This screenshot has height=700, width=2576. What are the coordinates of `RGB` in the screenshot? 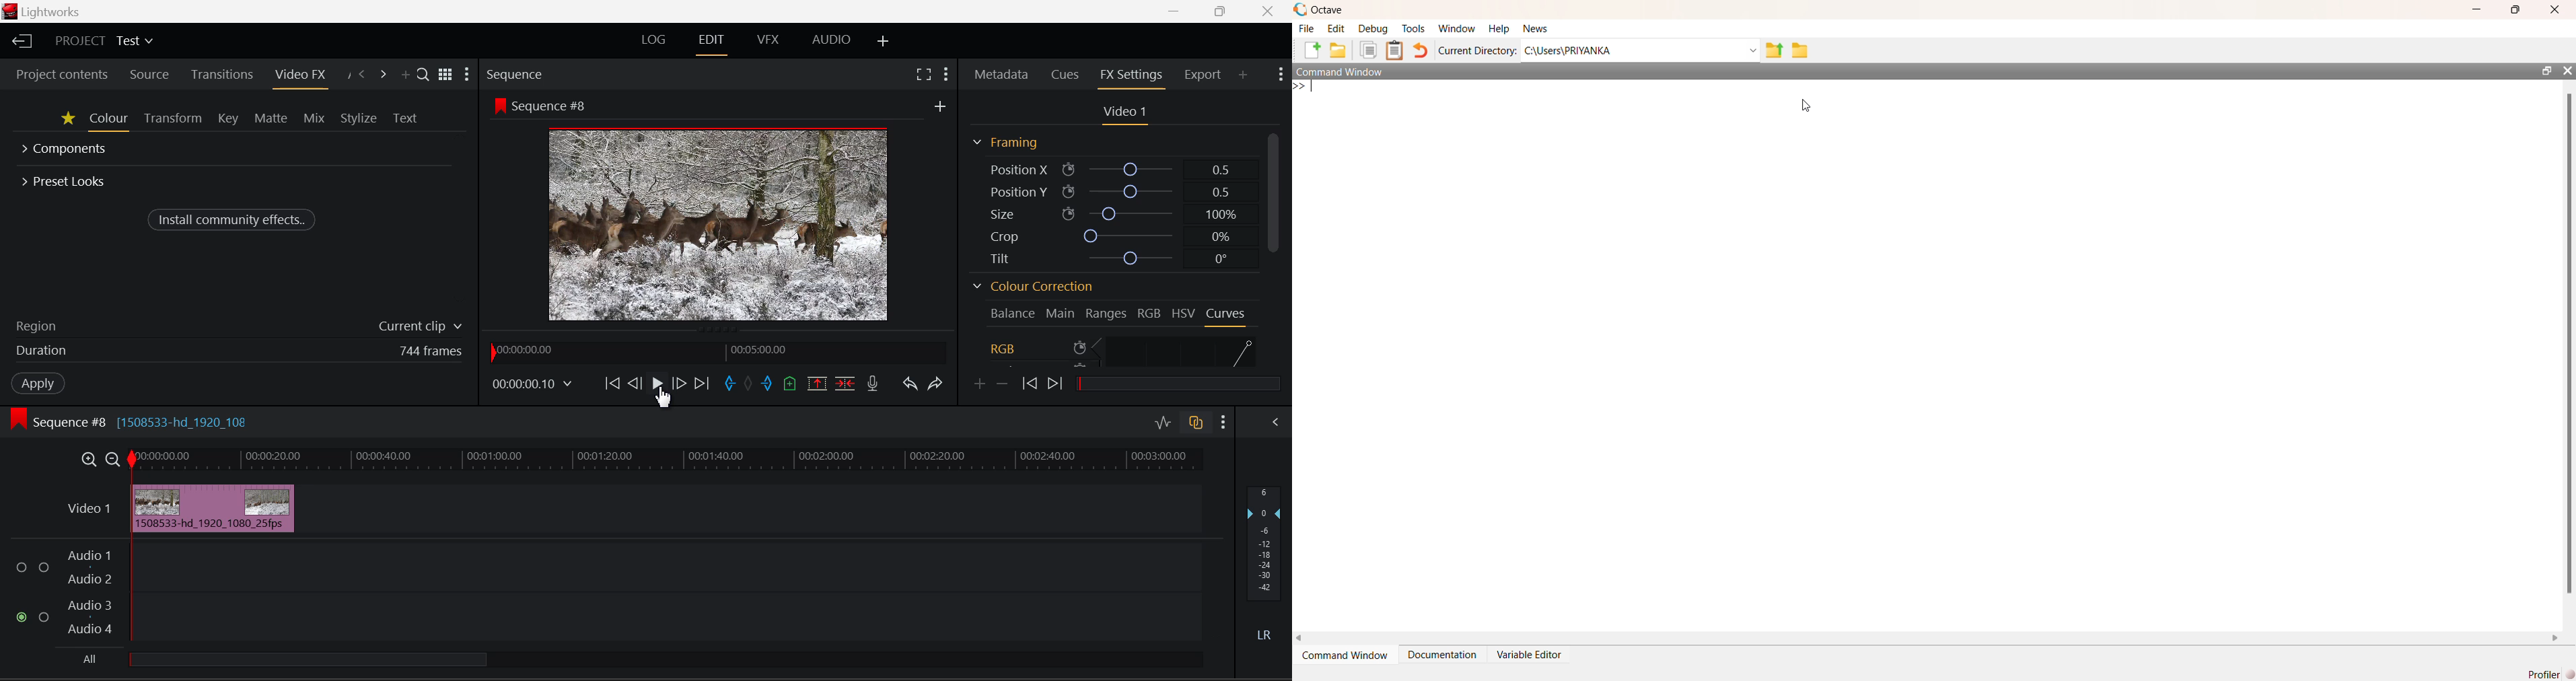 It's located at (1149, 312).